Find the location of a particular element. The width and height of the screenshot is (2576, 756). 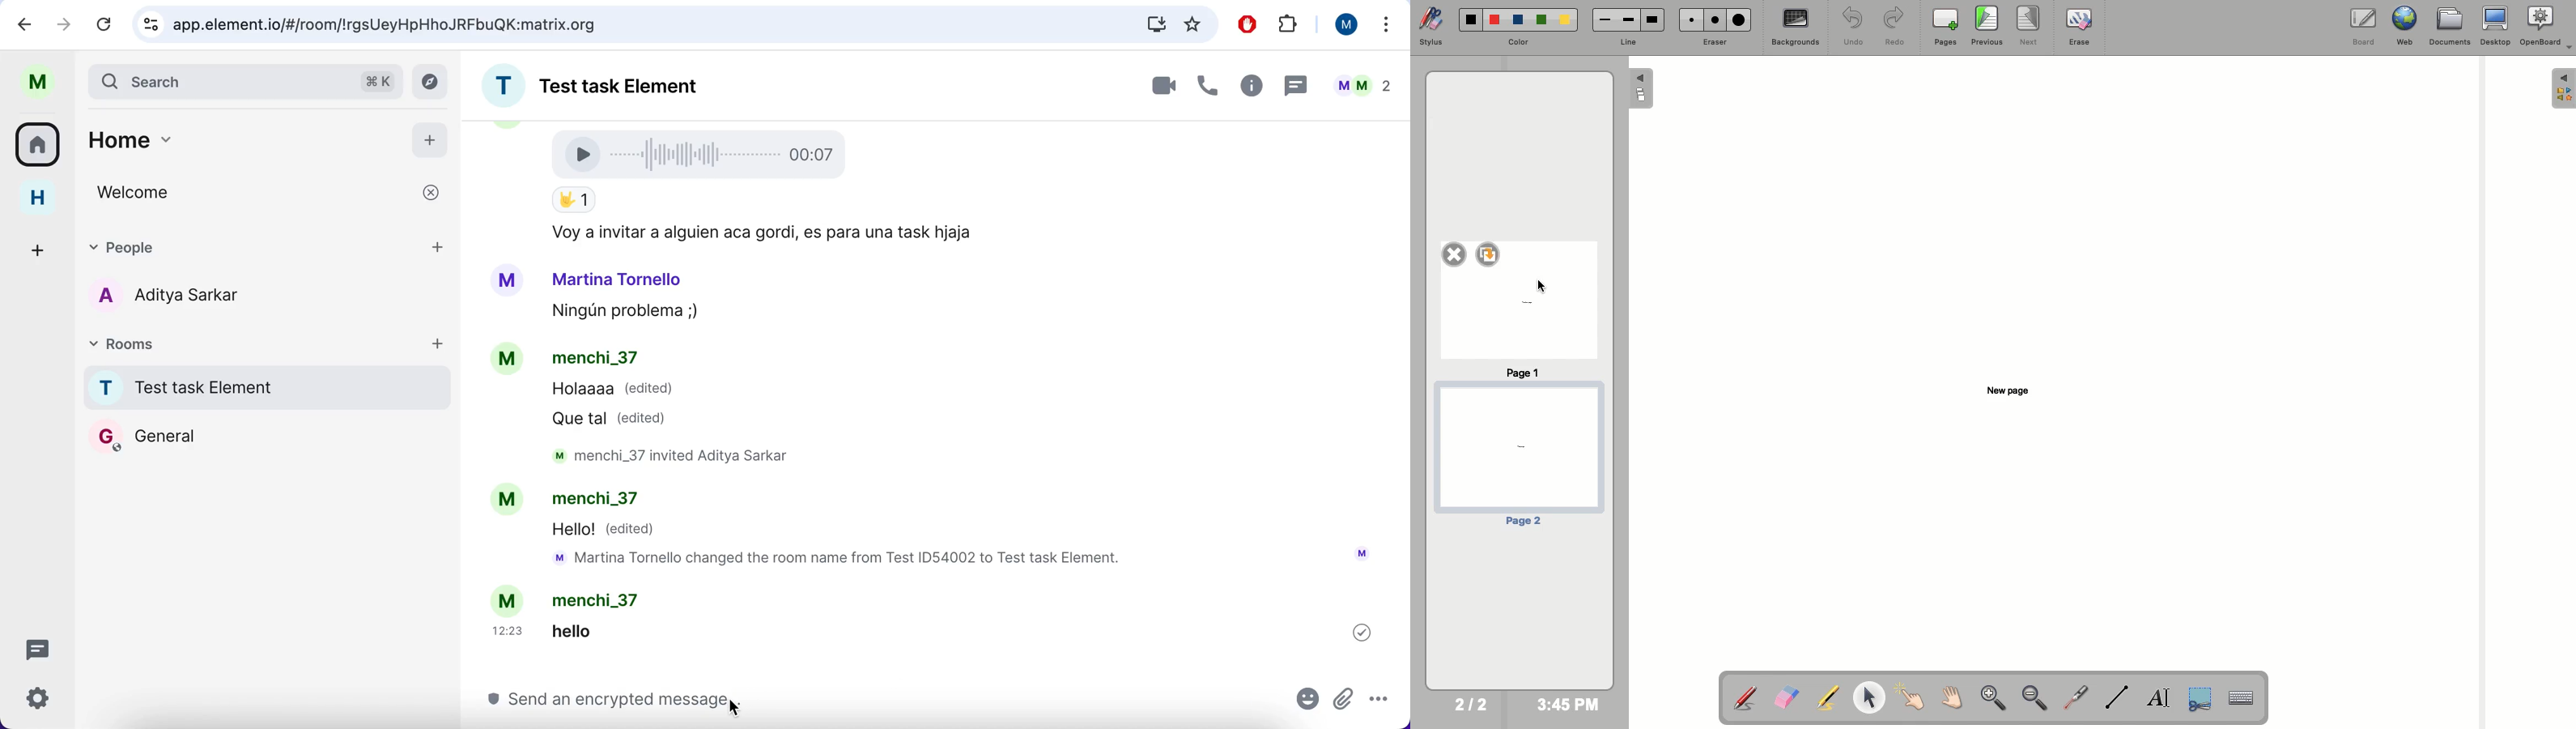

google search bar is located at coordinates (623, 24).